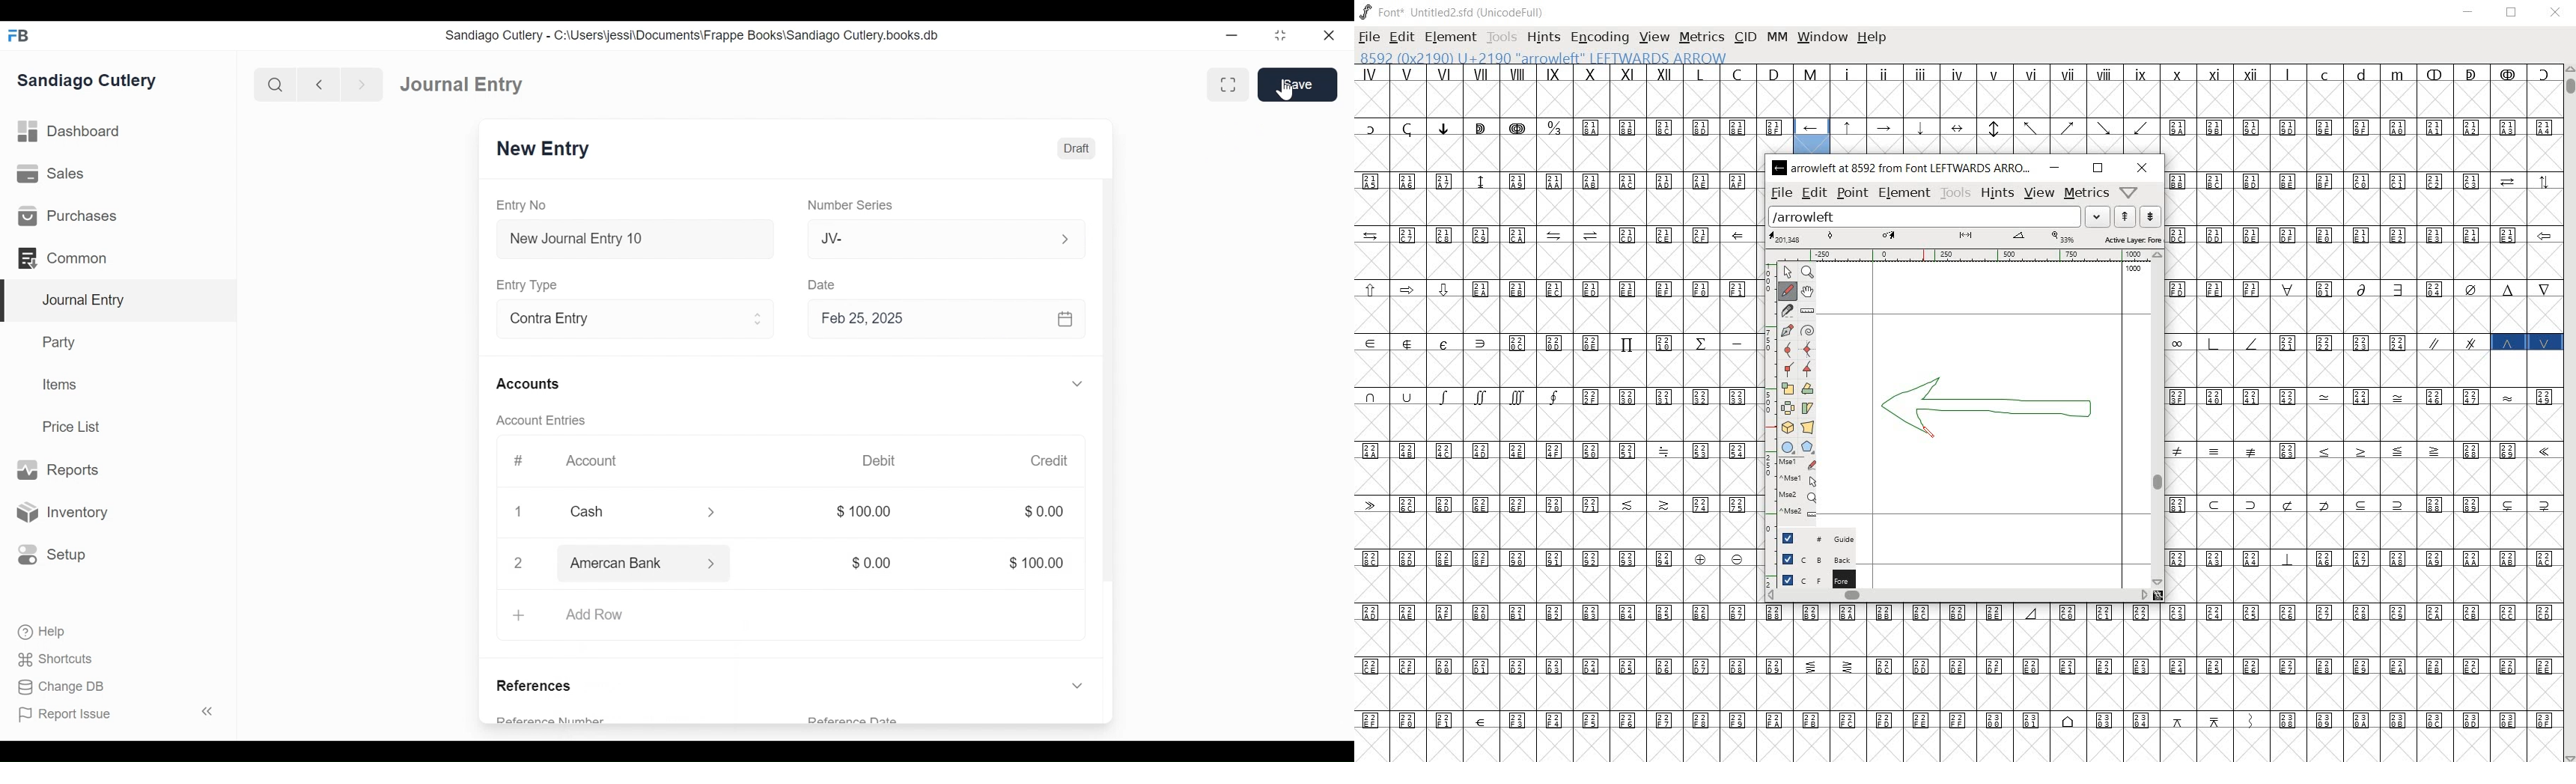  What do you see at coordinates (1111, 404) in the screenshot?
I see `Vertical Scroll bar` at bounding box center [1111, 404].